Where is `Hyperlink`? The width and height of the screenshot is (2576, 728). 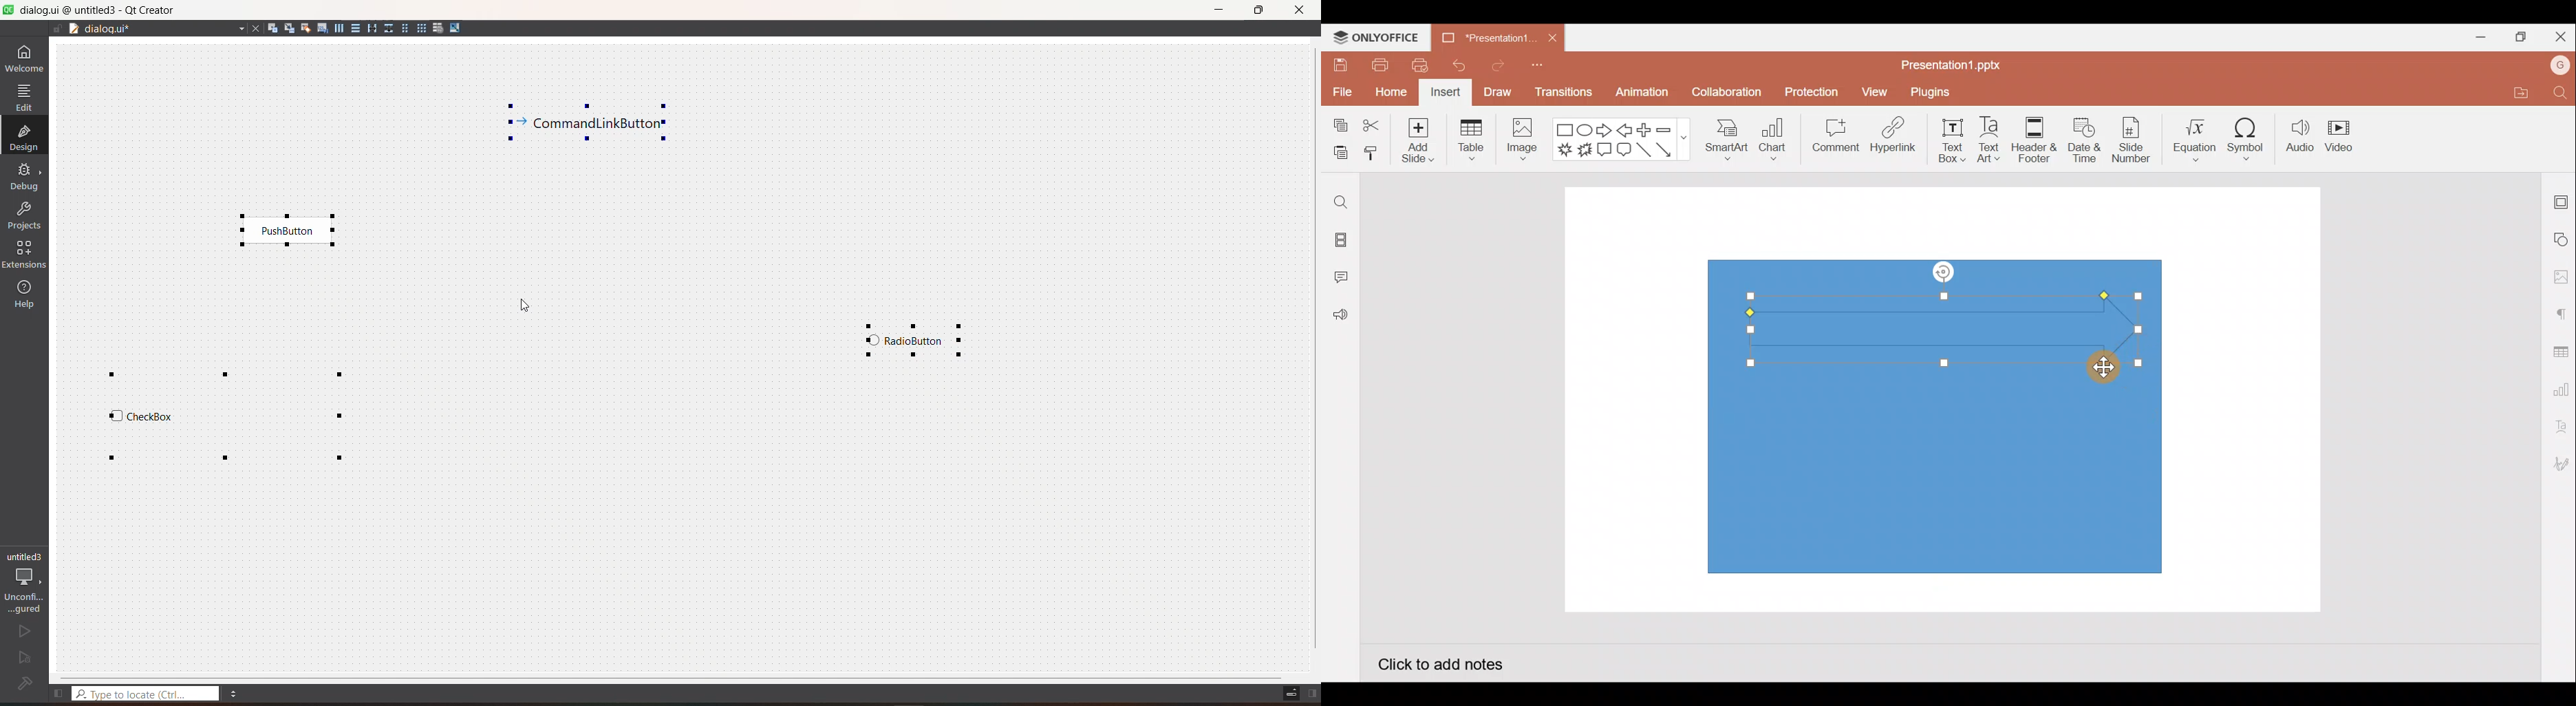 Hyperlink is located at coordinates (1890, 137).